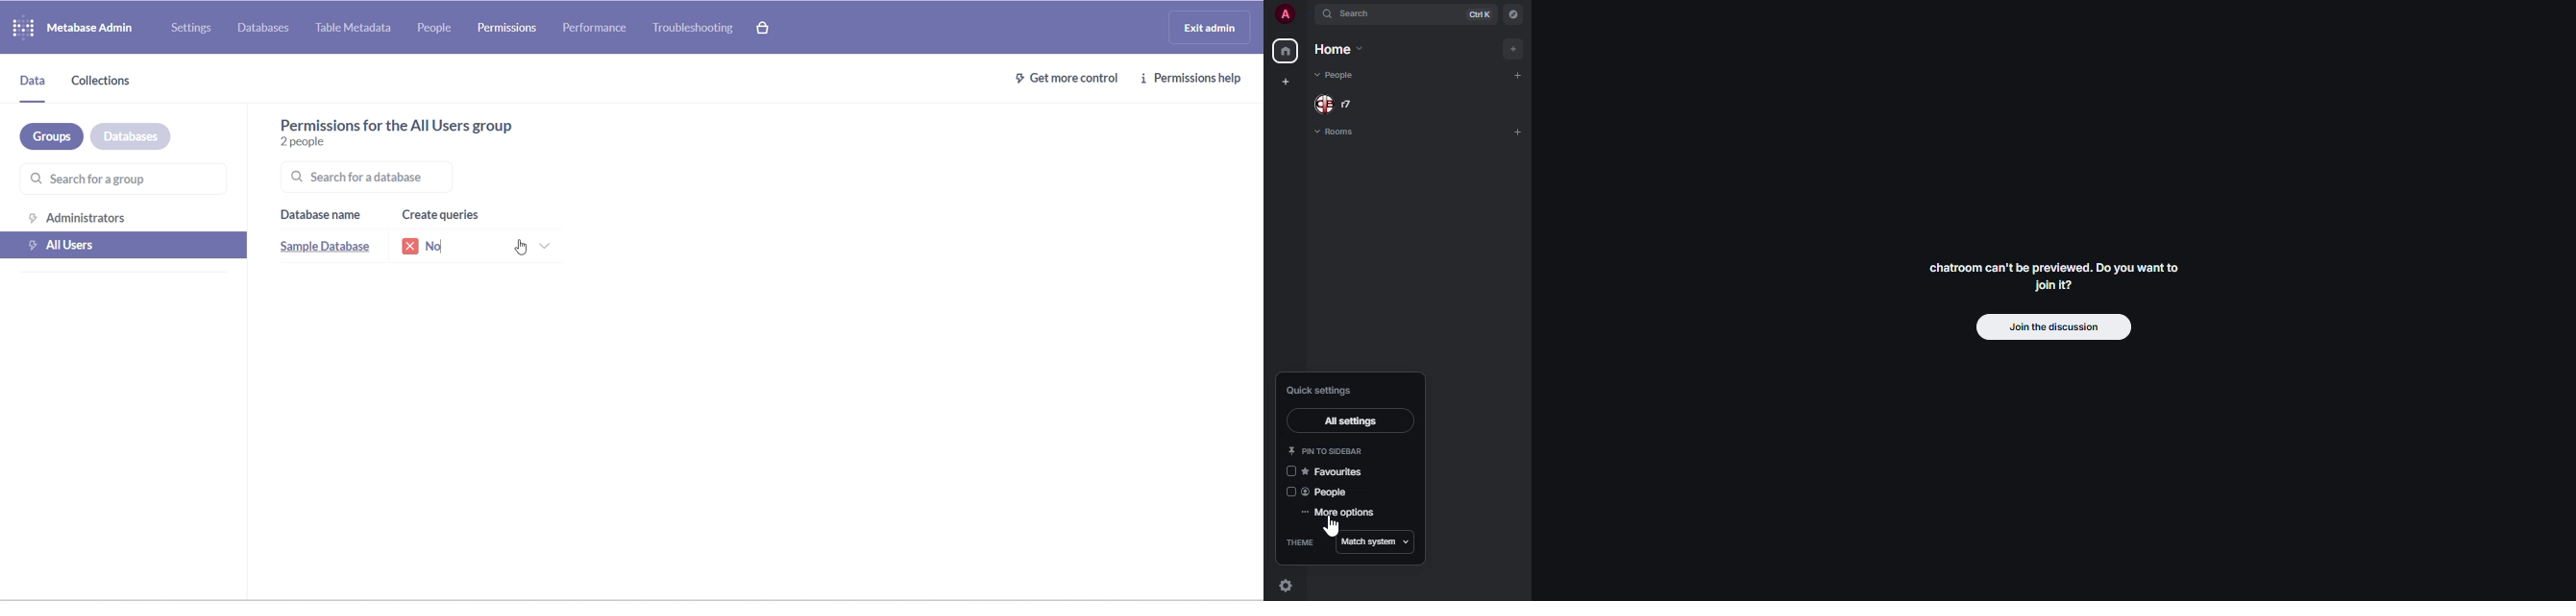 This screenshot has width=2576, height=616. Describe the element at coordinates (1291, 471) in the screenshot. I see `click to enable` at that location.